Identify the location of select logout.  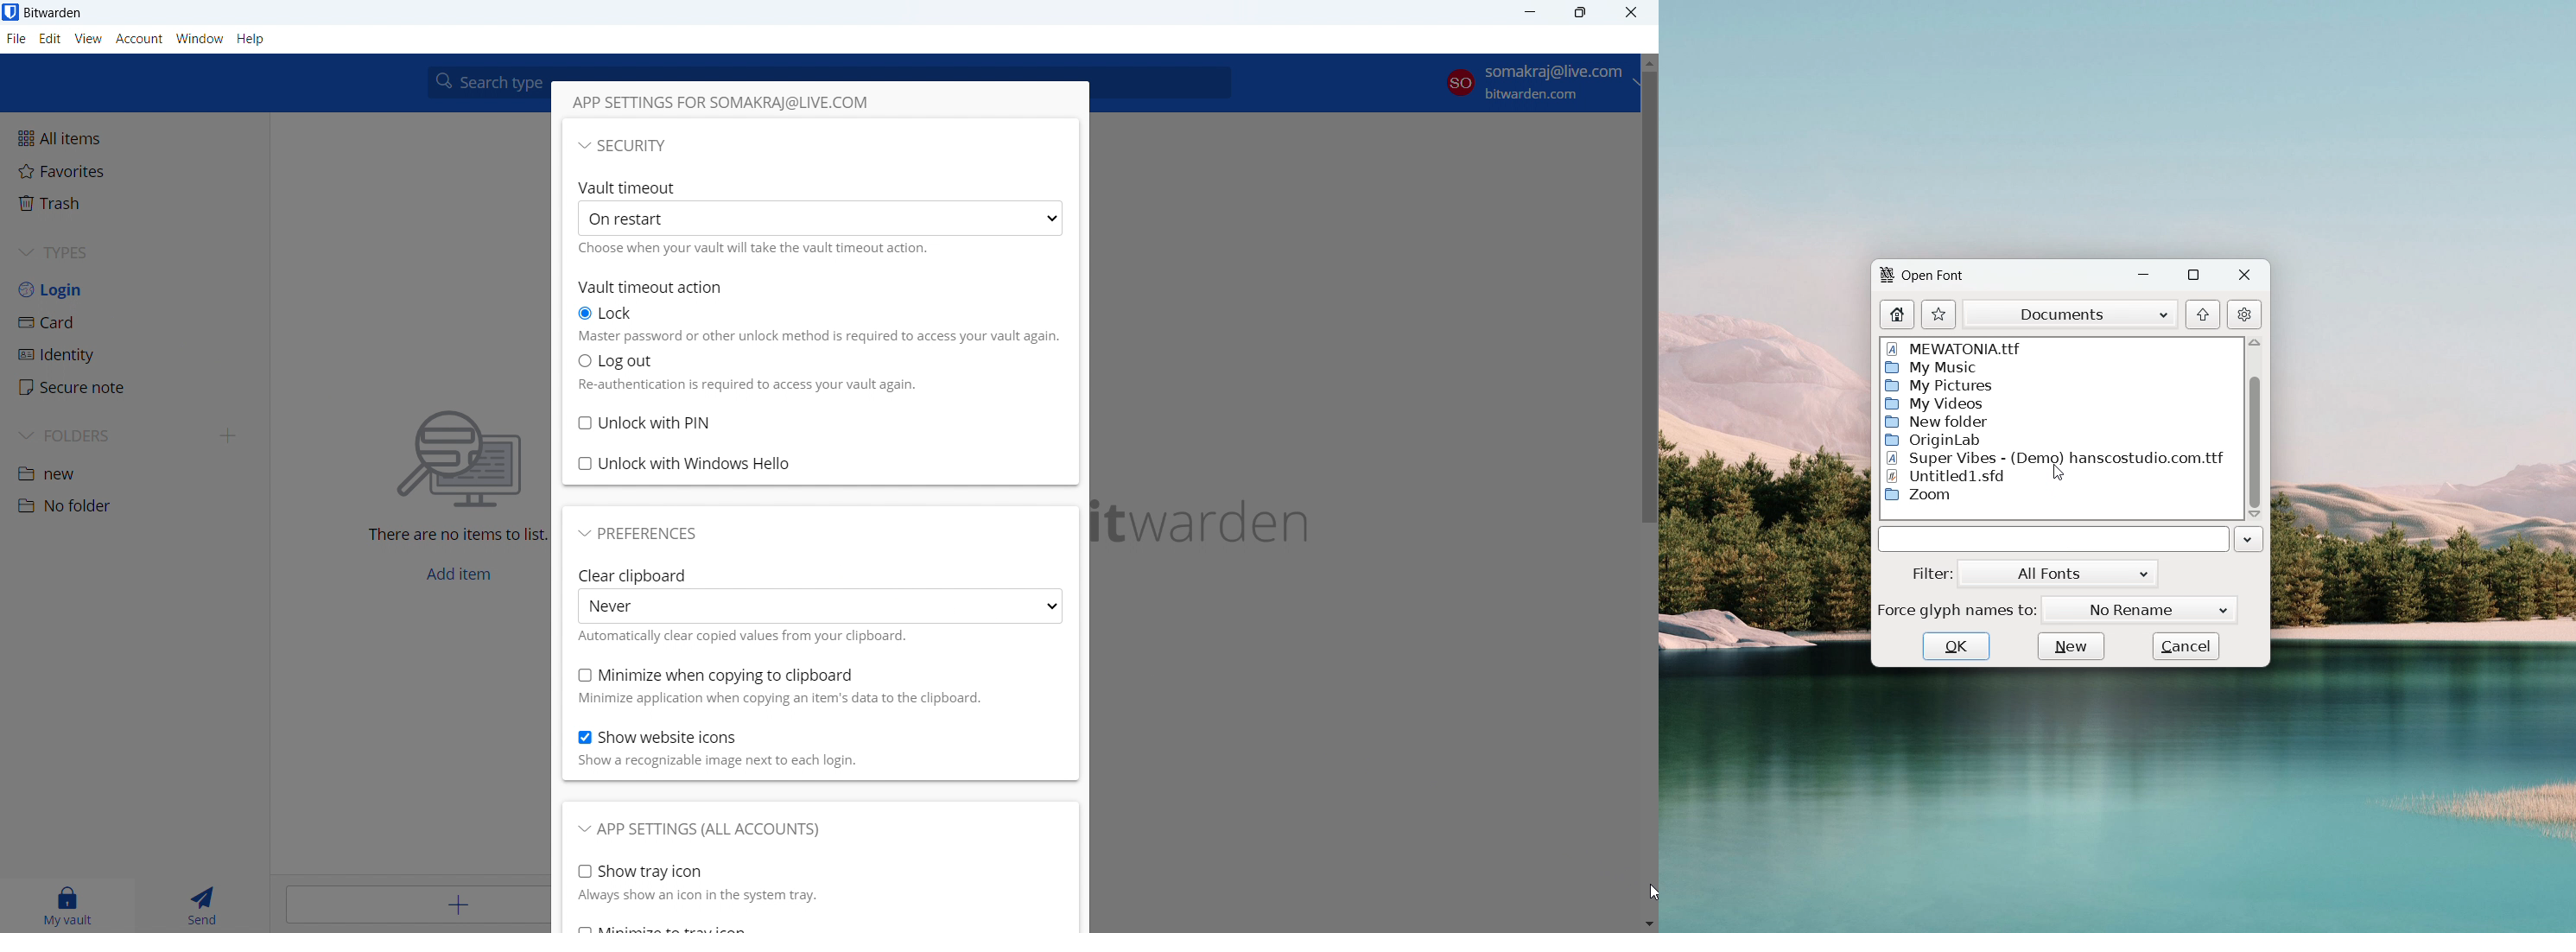
(816, 371).